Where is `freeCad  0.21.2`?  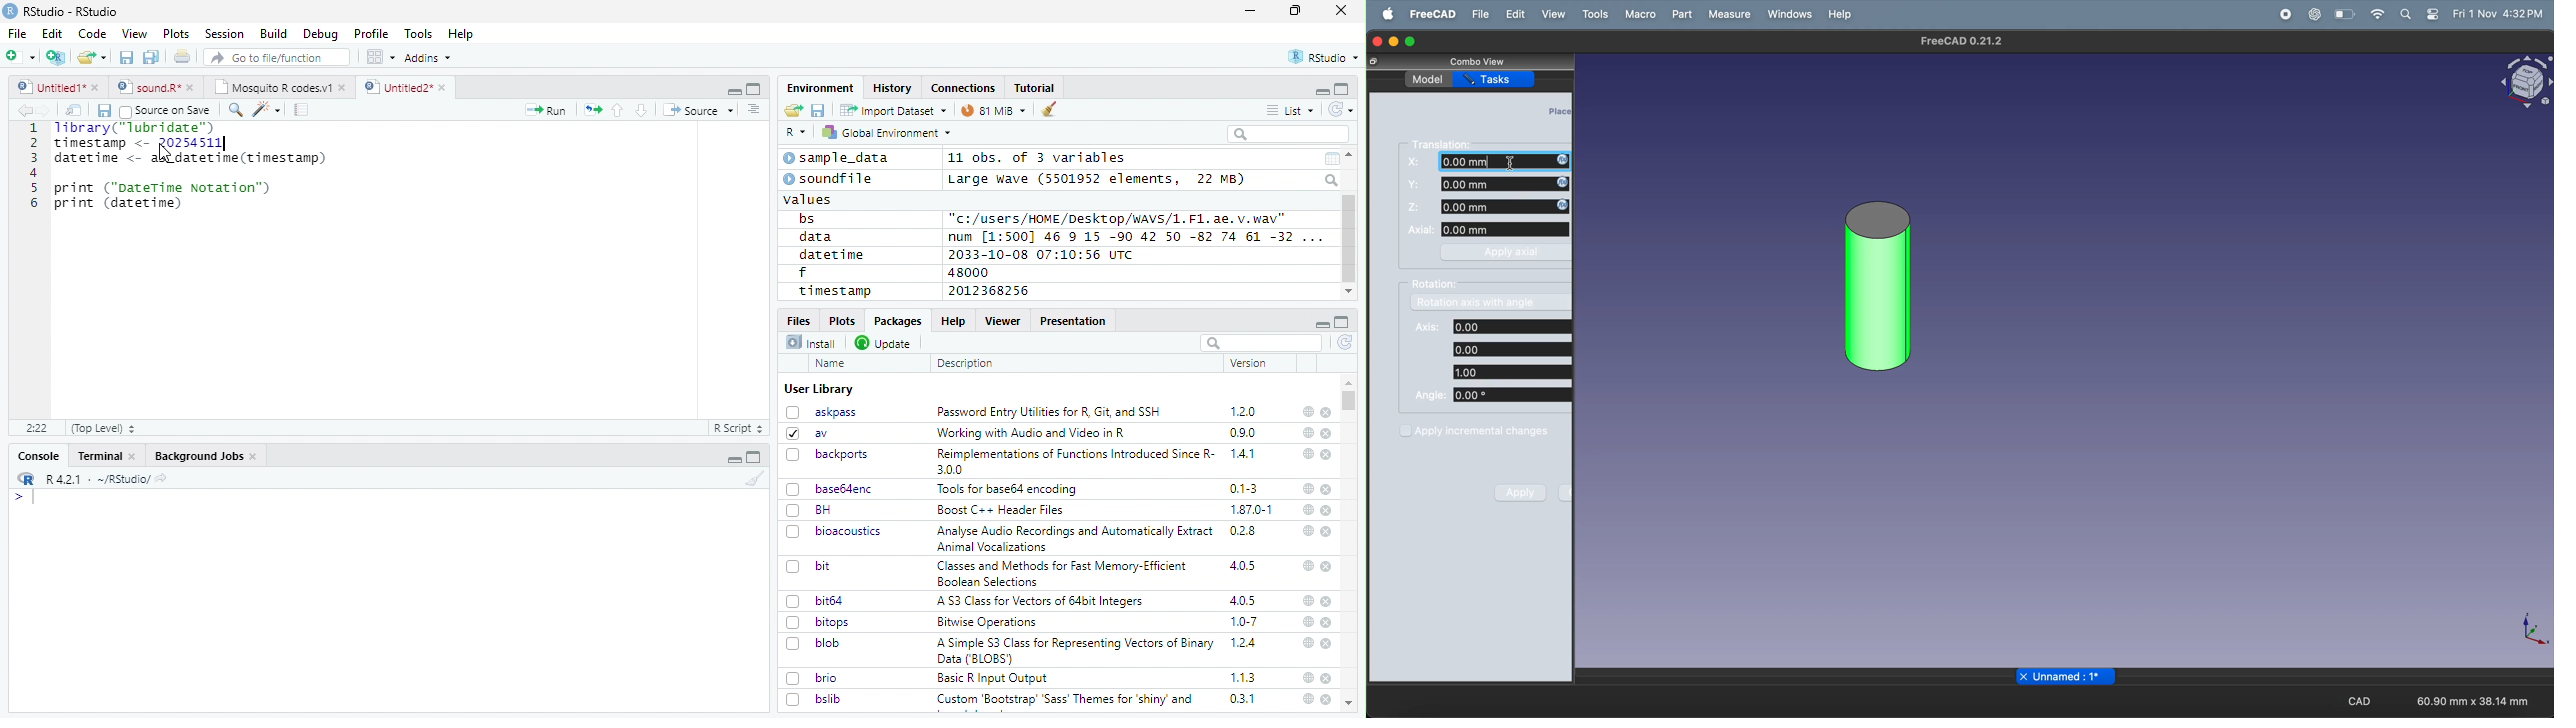 freeCad  0.21.2 is located at coordinates (1961, 41).